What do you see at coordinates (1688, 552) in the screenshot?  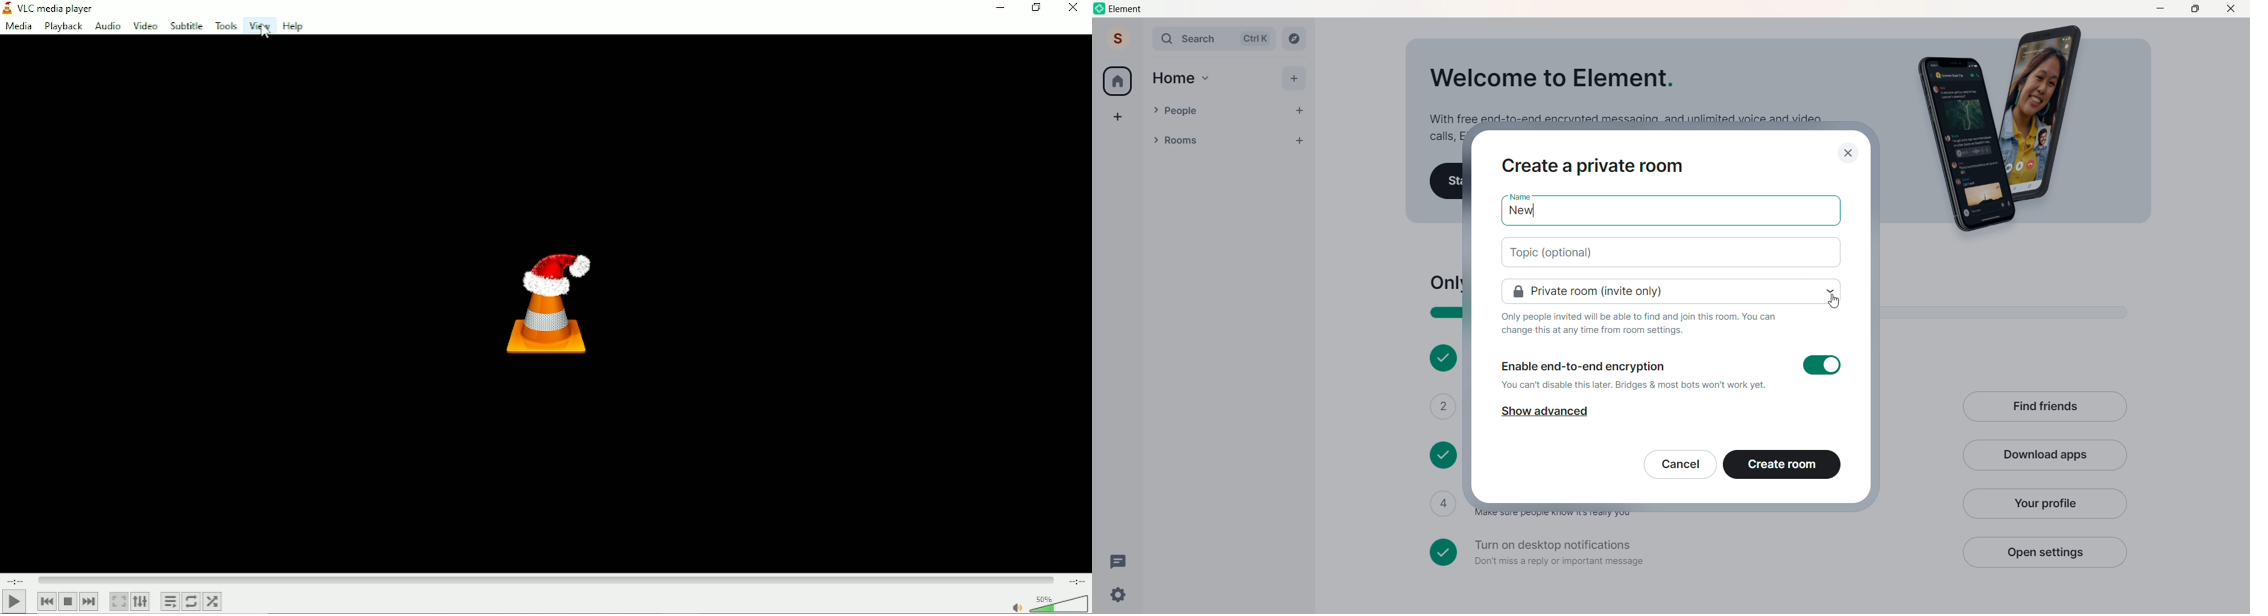 I see `Turn on desktop notifications
Don't miss a reply or important message` at bounding box center [1688, 552].